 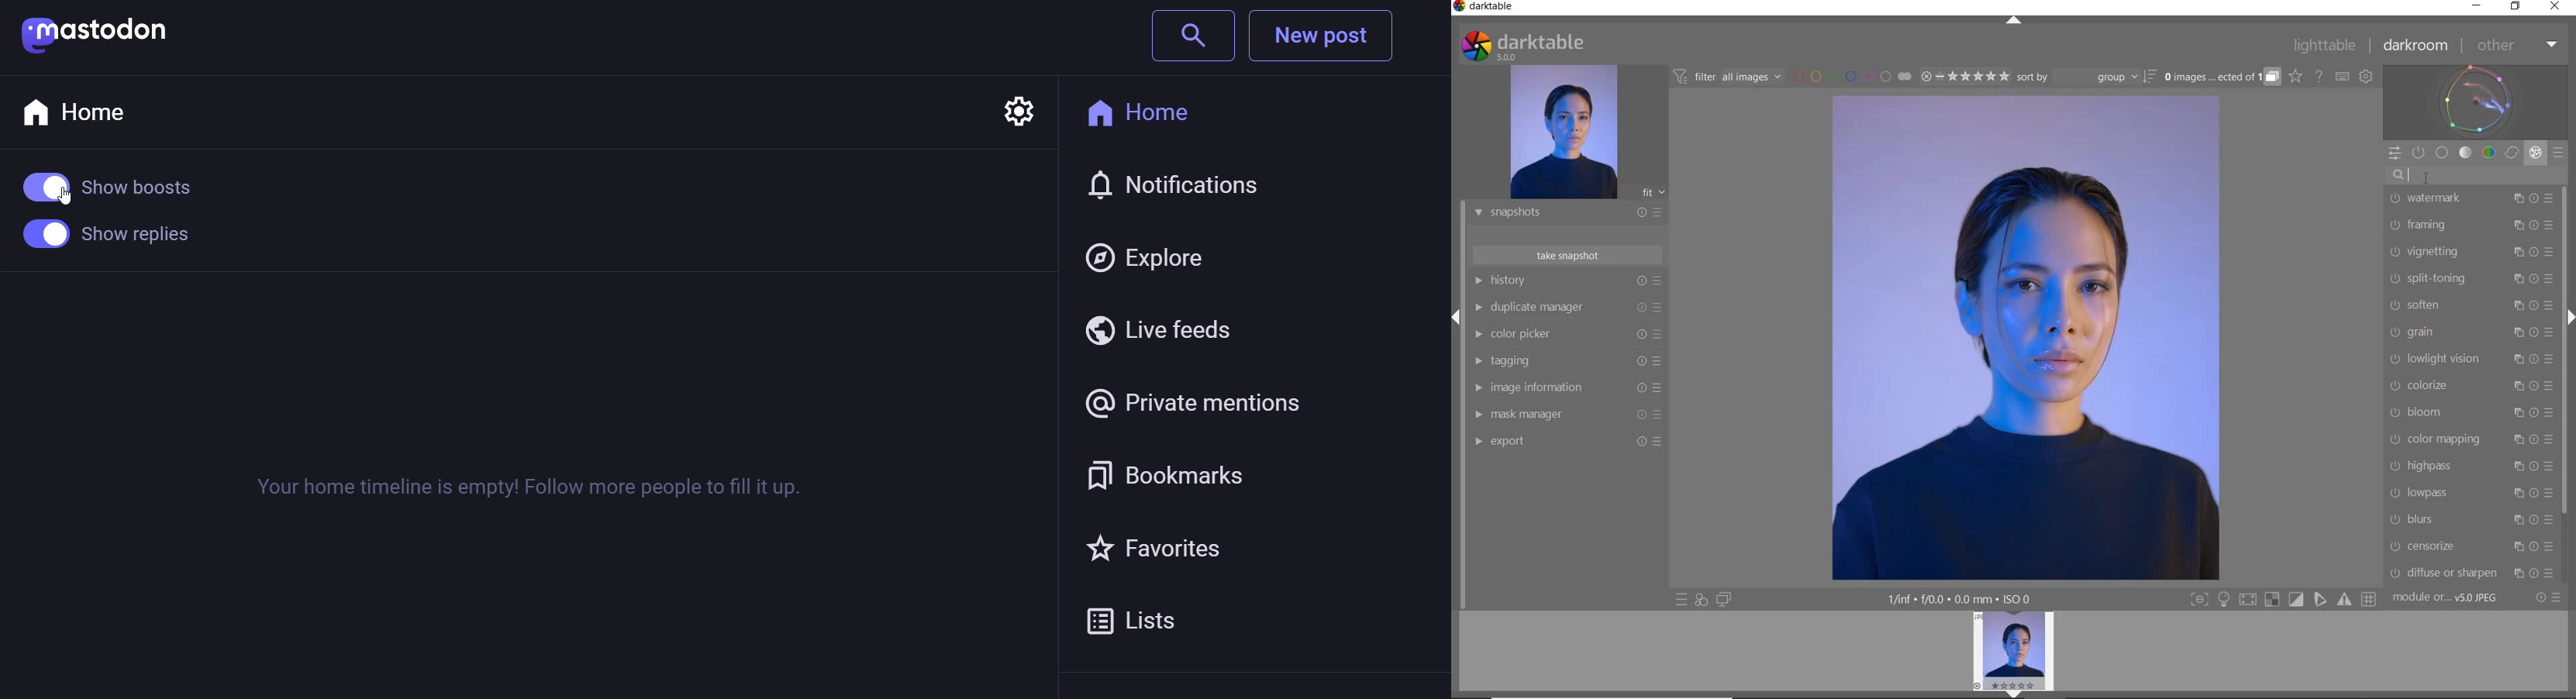 I want to click on TAGGING, so click(x=1564, y=362).